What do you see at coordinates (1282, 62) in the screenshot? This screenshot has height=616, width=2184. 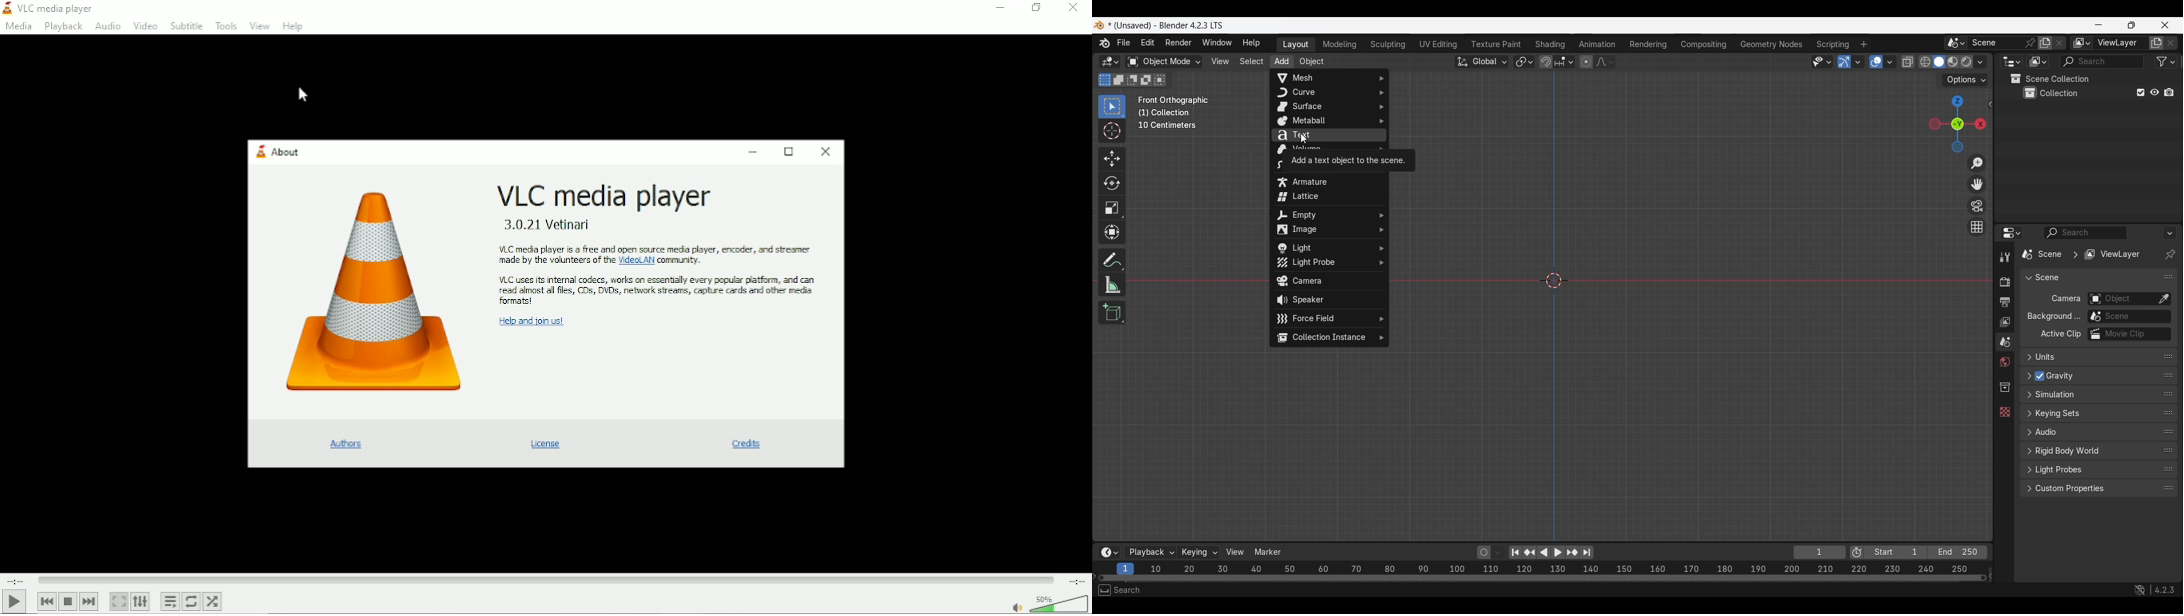 I see `Add menu highlighted as current selection` at bounding box center [1282, 62].